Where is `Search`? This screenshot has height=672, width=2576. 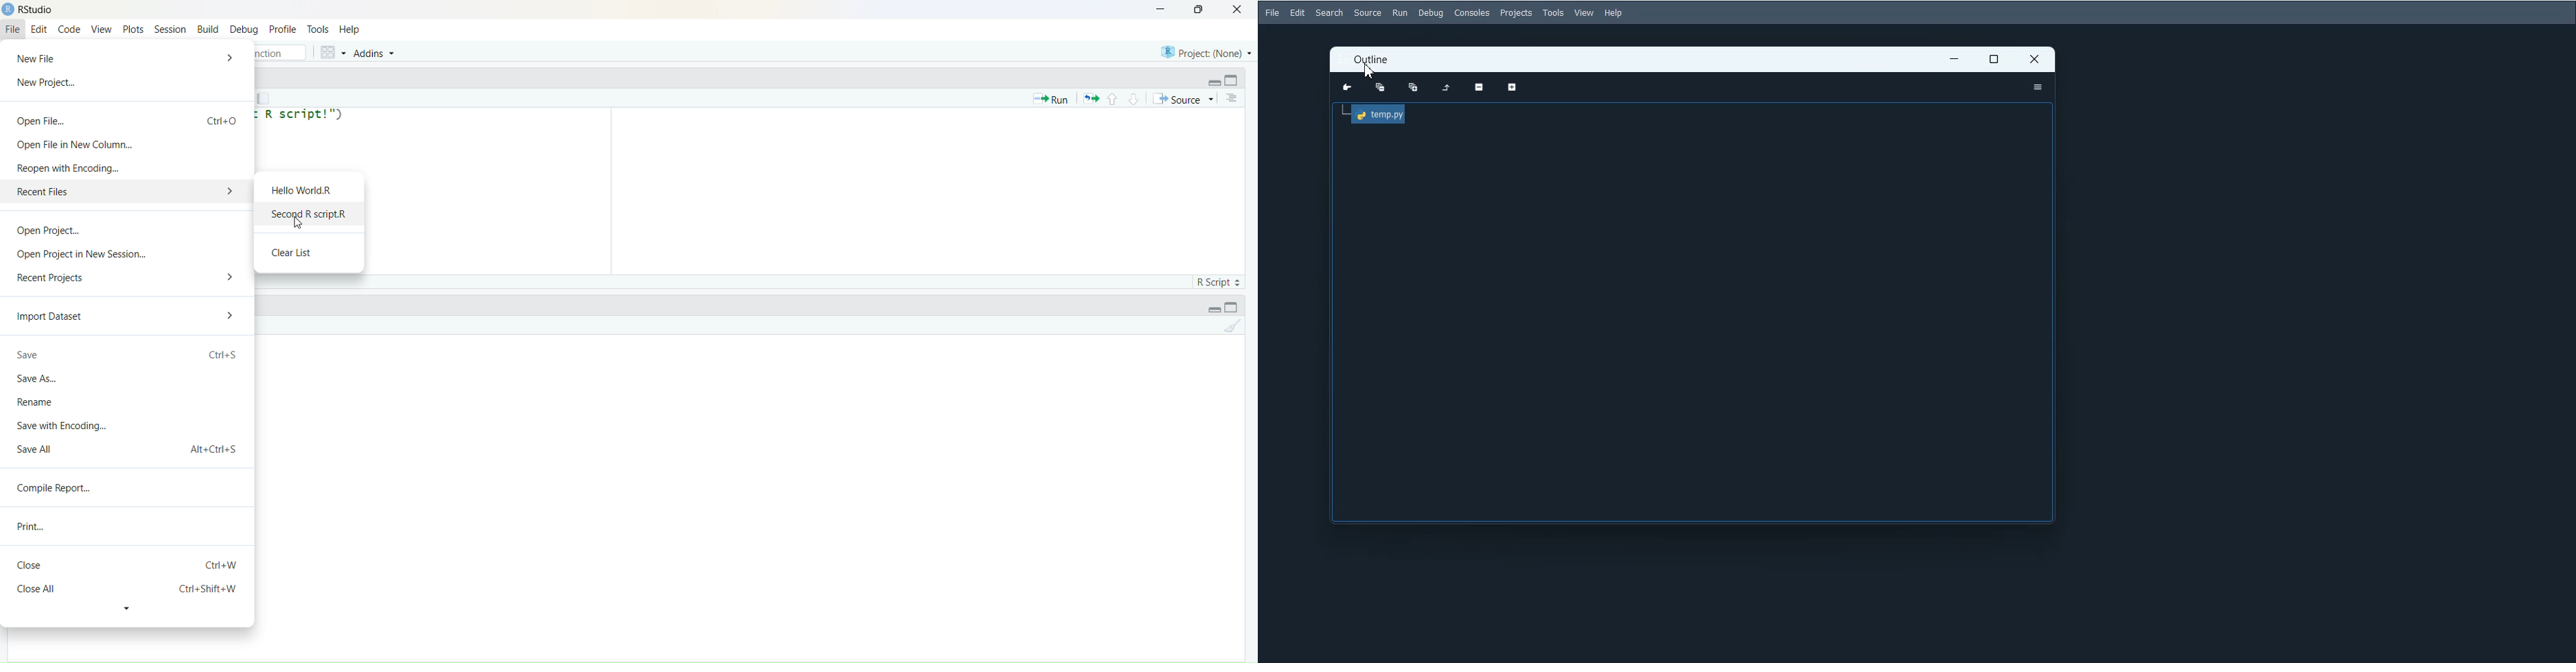 Search is located at coordinates (1329, 12).